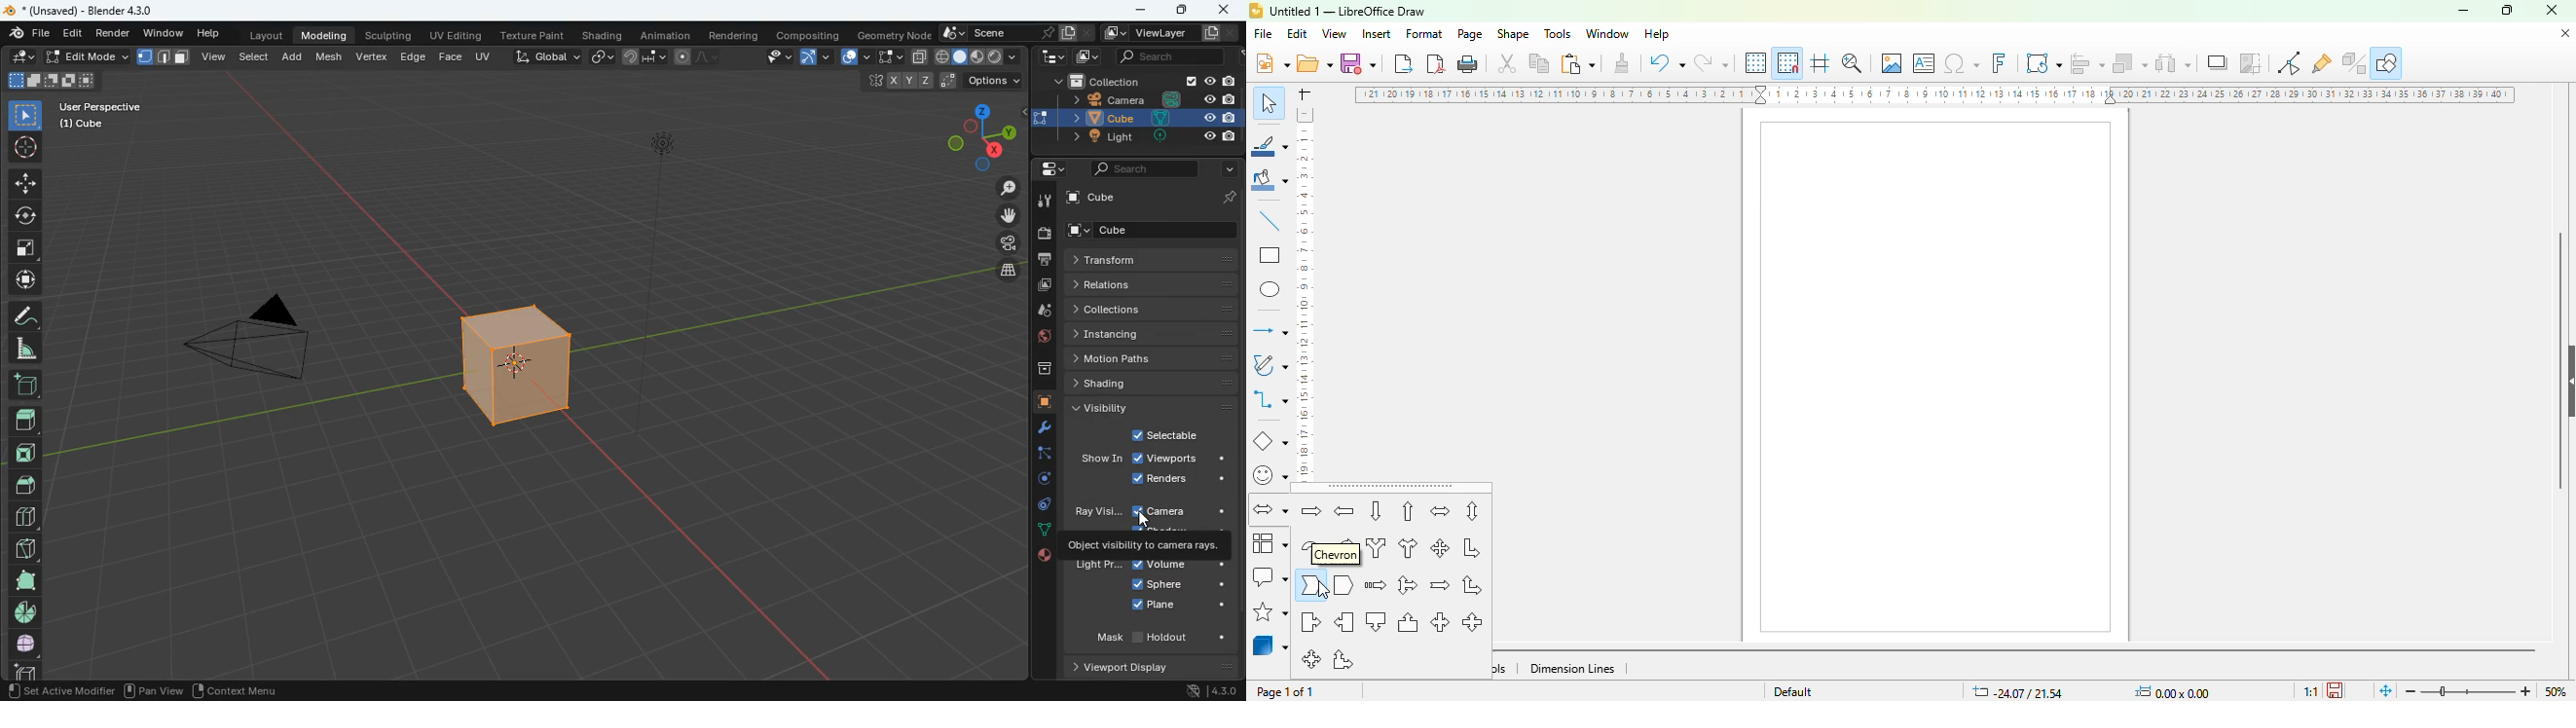  Describe the element at coordinates (2130, 63) in the screenshot. I see `arrange` at that location.